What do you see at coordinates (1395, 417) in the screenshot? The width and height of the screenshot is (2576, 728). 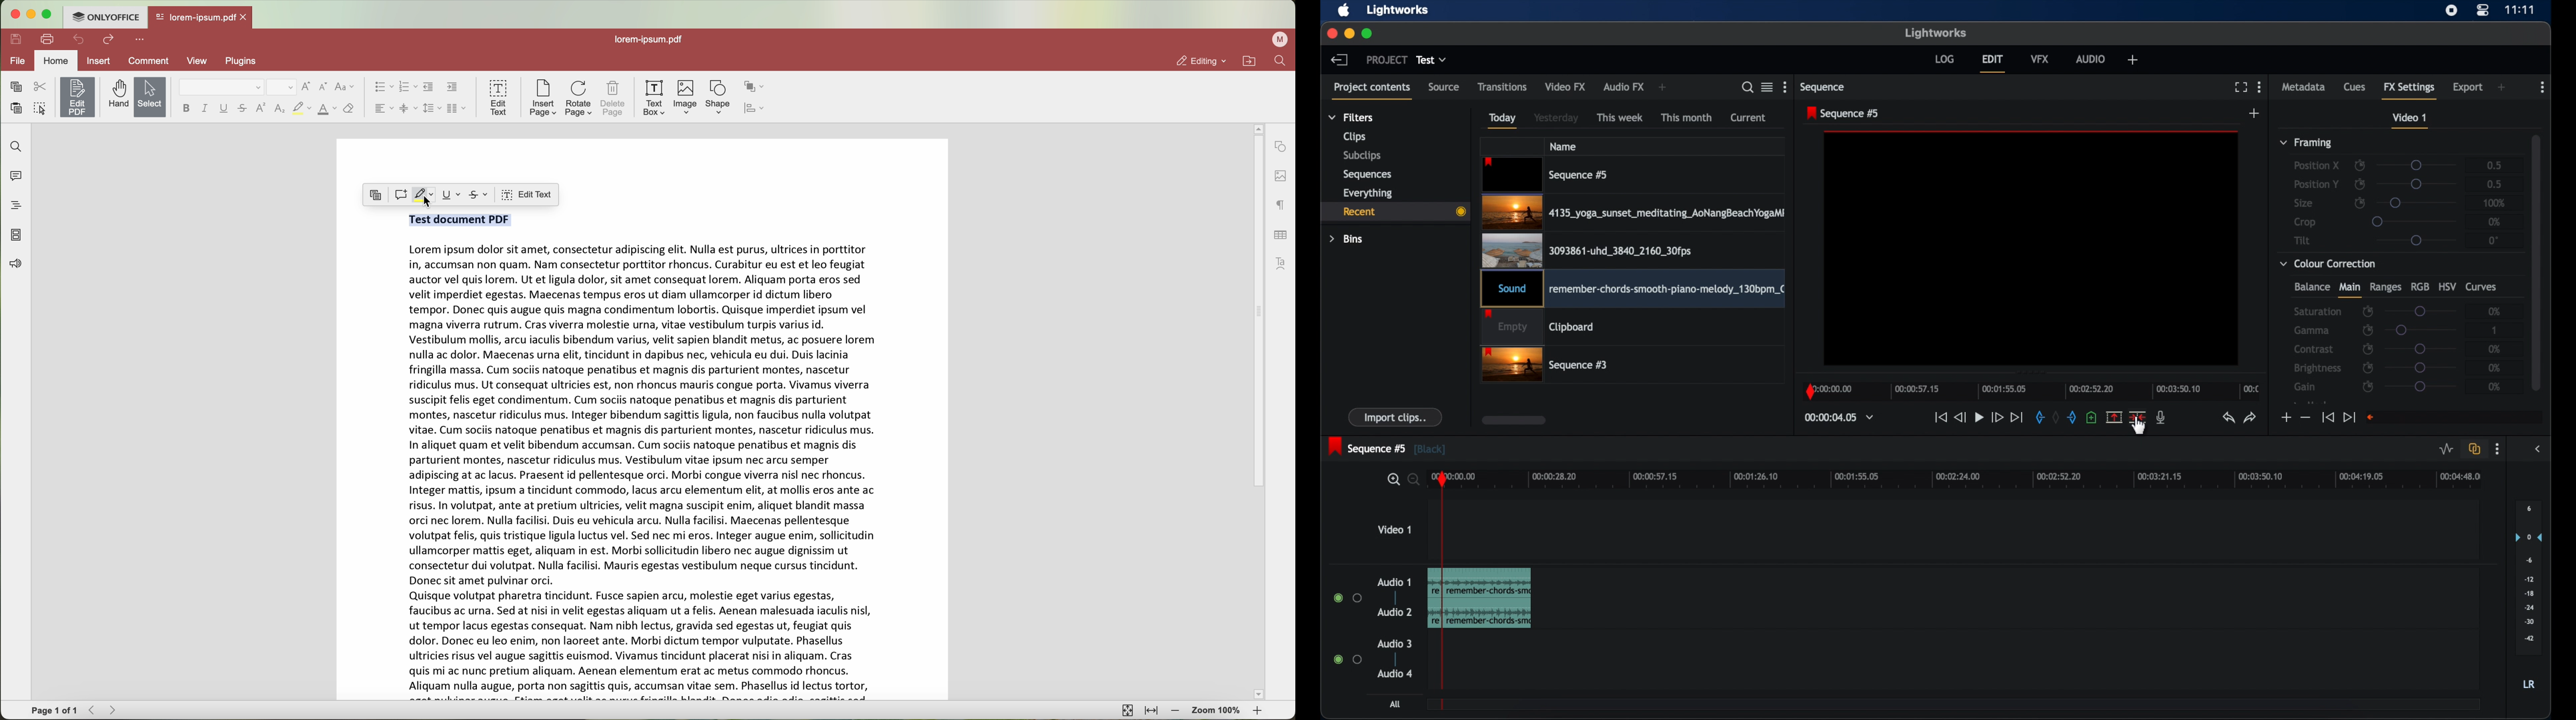 I see `import clips` at bounding box center [1395, 417].